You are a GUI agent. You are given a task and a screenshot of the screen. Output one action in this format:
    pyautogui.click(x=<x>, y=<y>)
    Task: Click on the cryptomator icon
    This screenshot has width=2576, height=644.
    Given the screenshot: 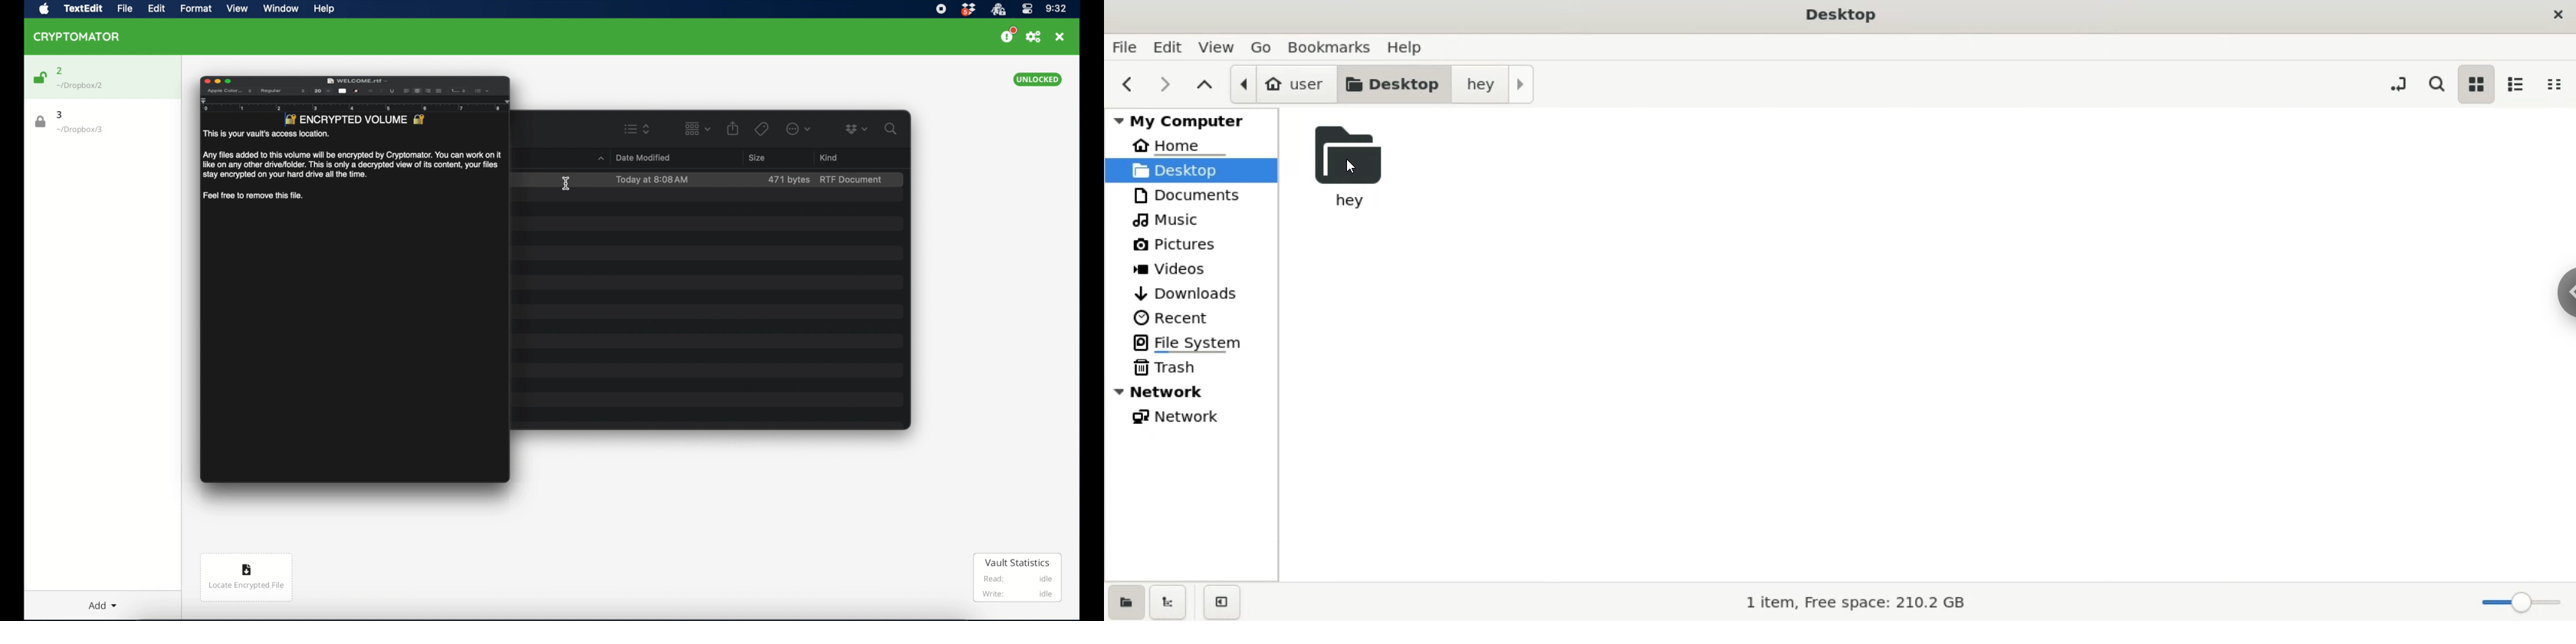 What is the action you would take?
    pyautogui.click(x=77, y=37)
    